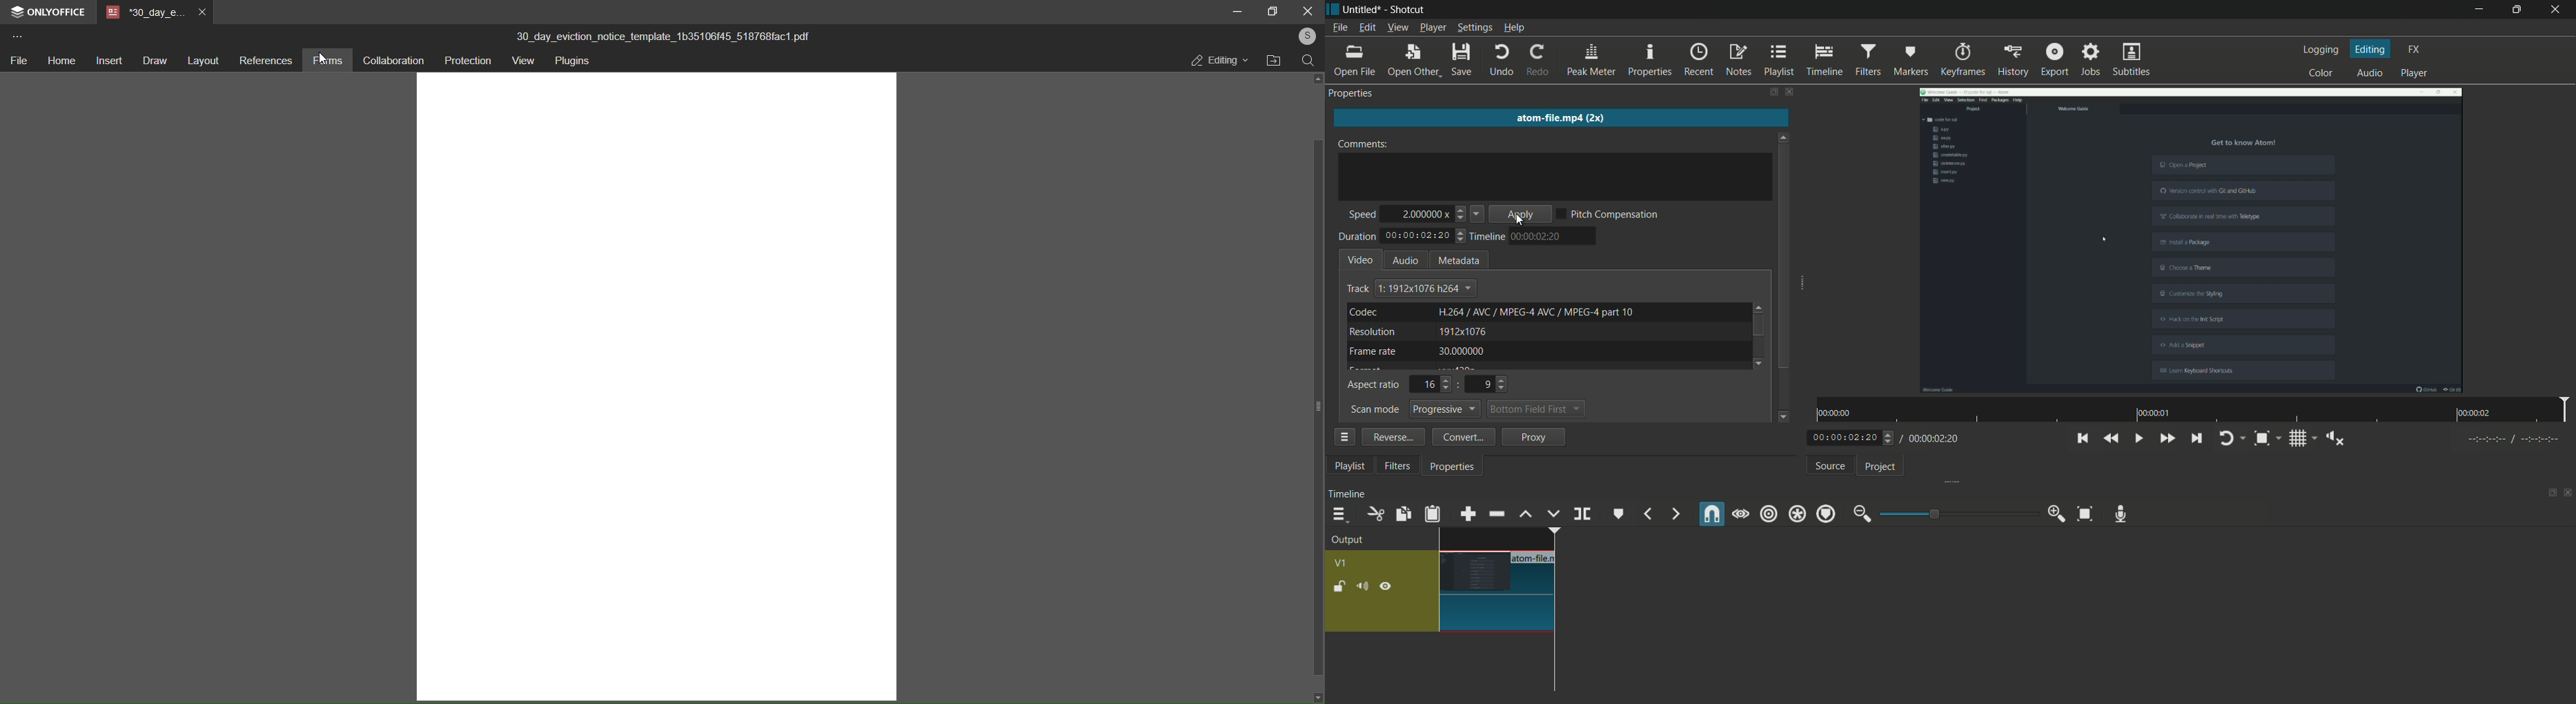 This screenshot has width=2576, height=728. Describe the element at coordinates (2121, 516) in the screenshot. I see `record audio` at that location.